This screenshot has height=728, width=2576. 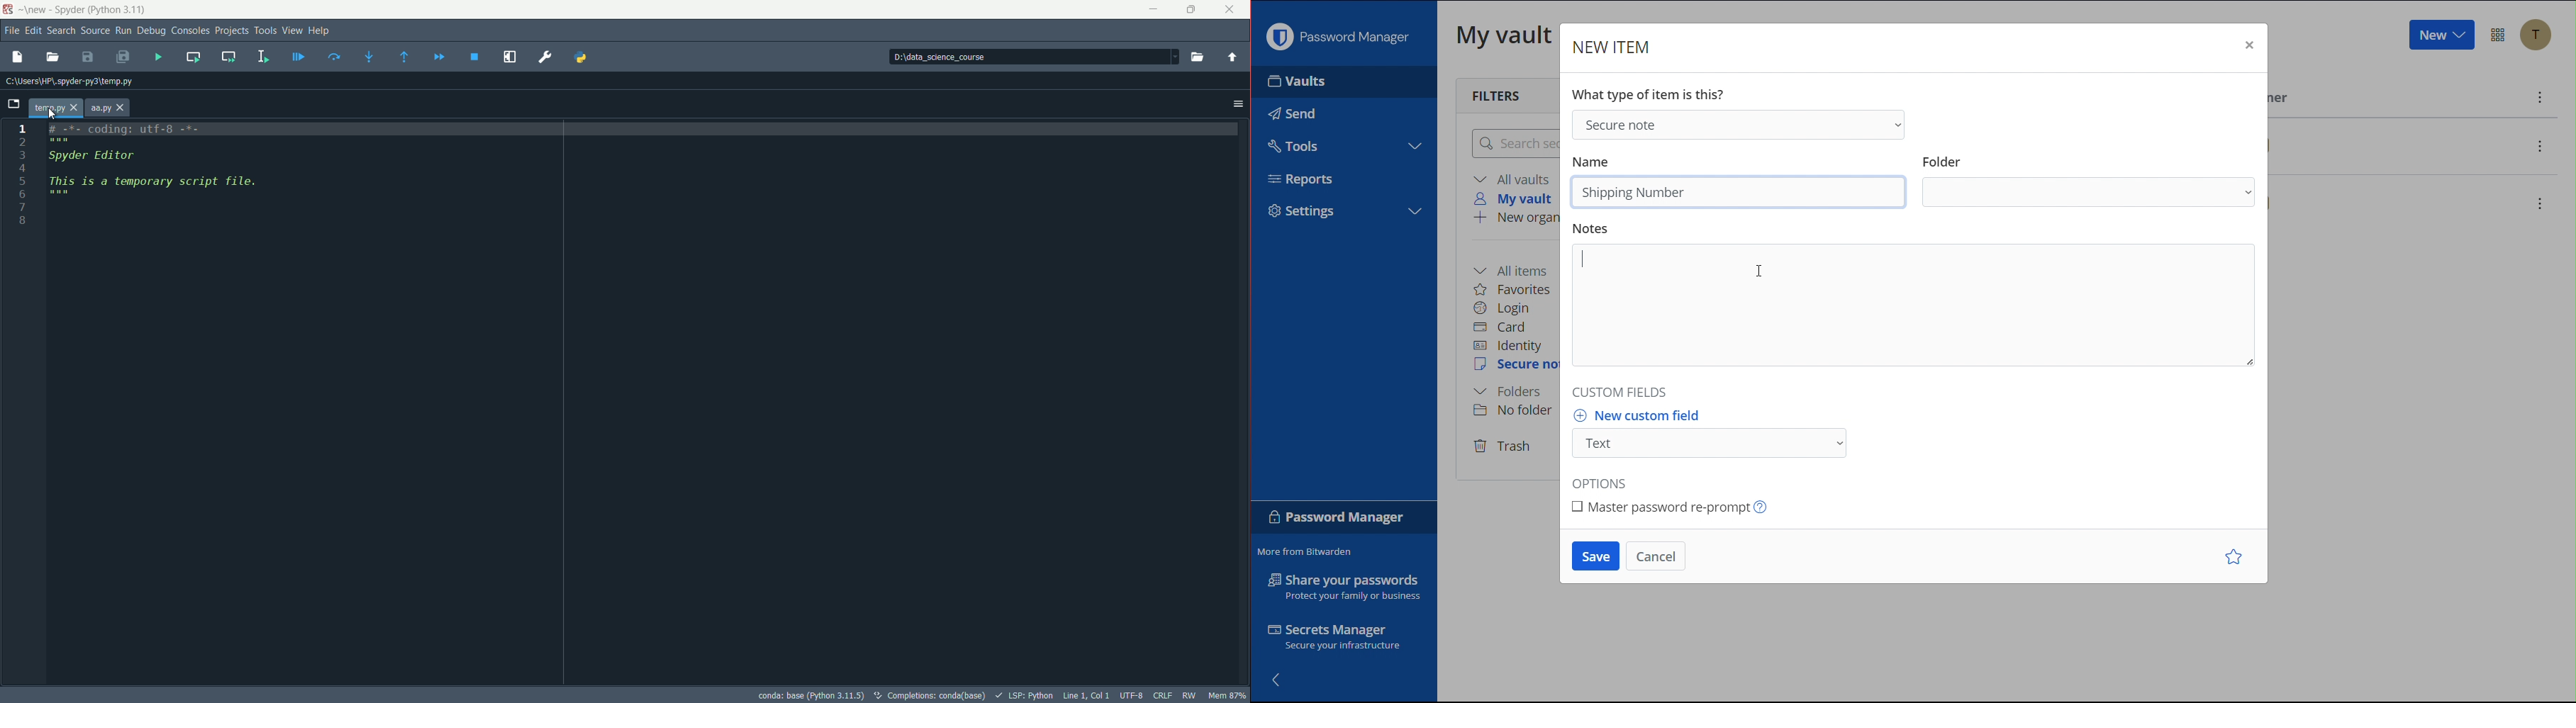 I want to click on Trash, so click(x=1505, y=447).